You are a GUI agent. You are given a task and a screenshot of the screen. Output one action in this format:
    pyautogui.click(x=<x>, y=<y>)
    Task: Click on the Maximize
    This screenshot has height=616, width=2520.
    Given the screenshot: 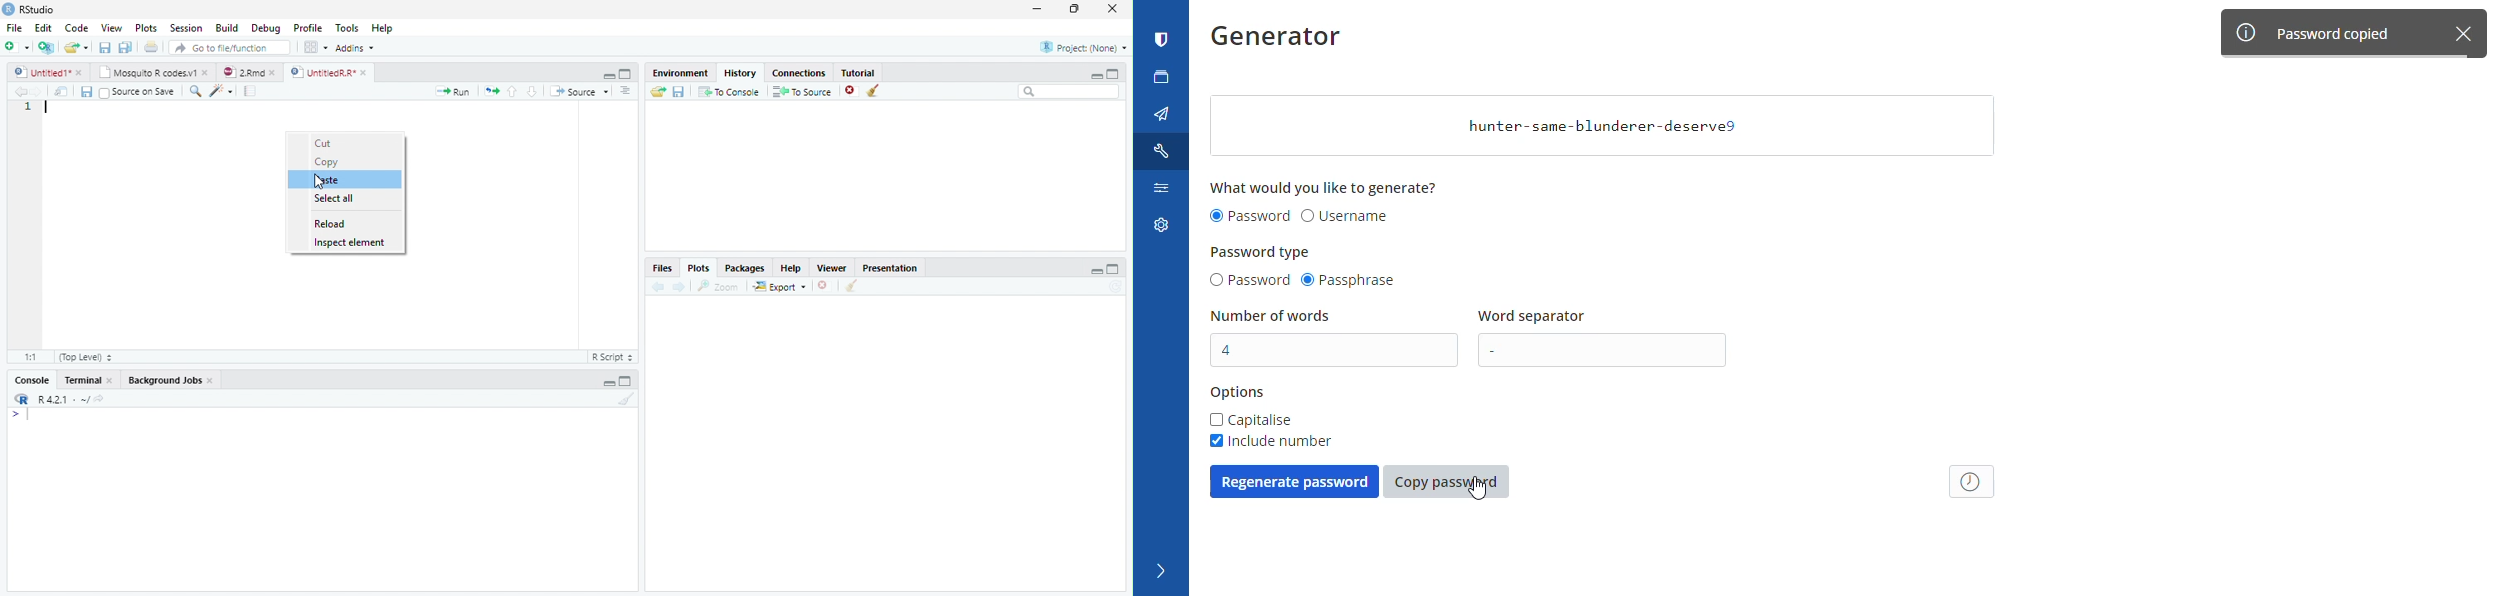 What is the action you would take?
    pyautogui.click(x=627, y=75)
    